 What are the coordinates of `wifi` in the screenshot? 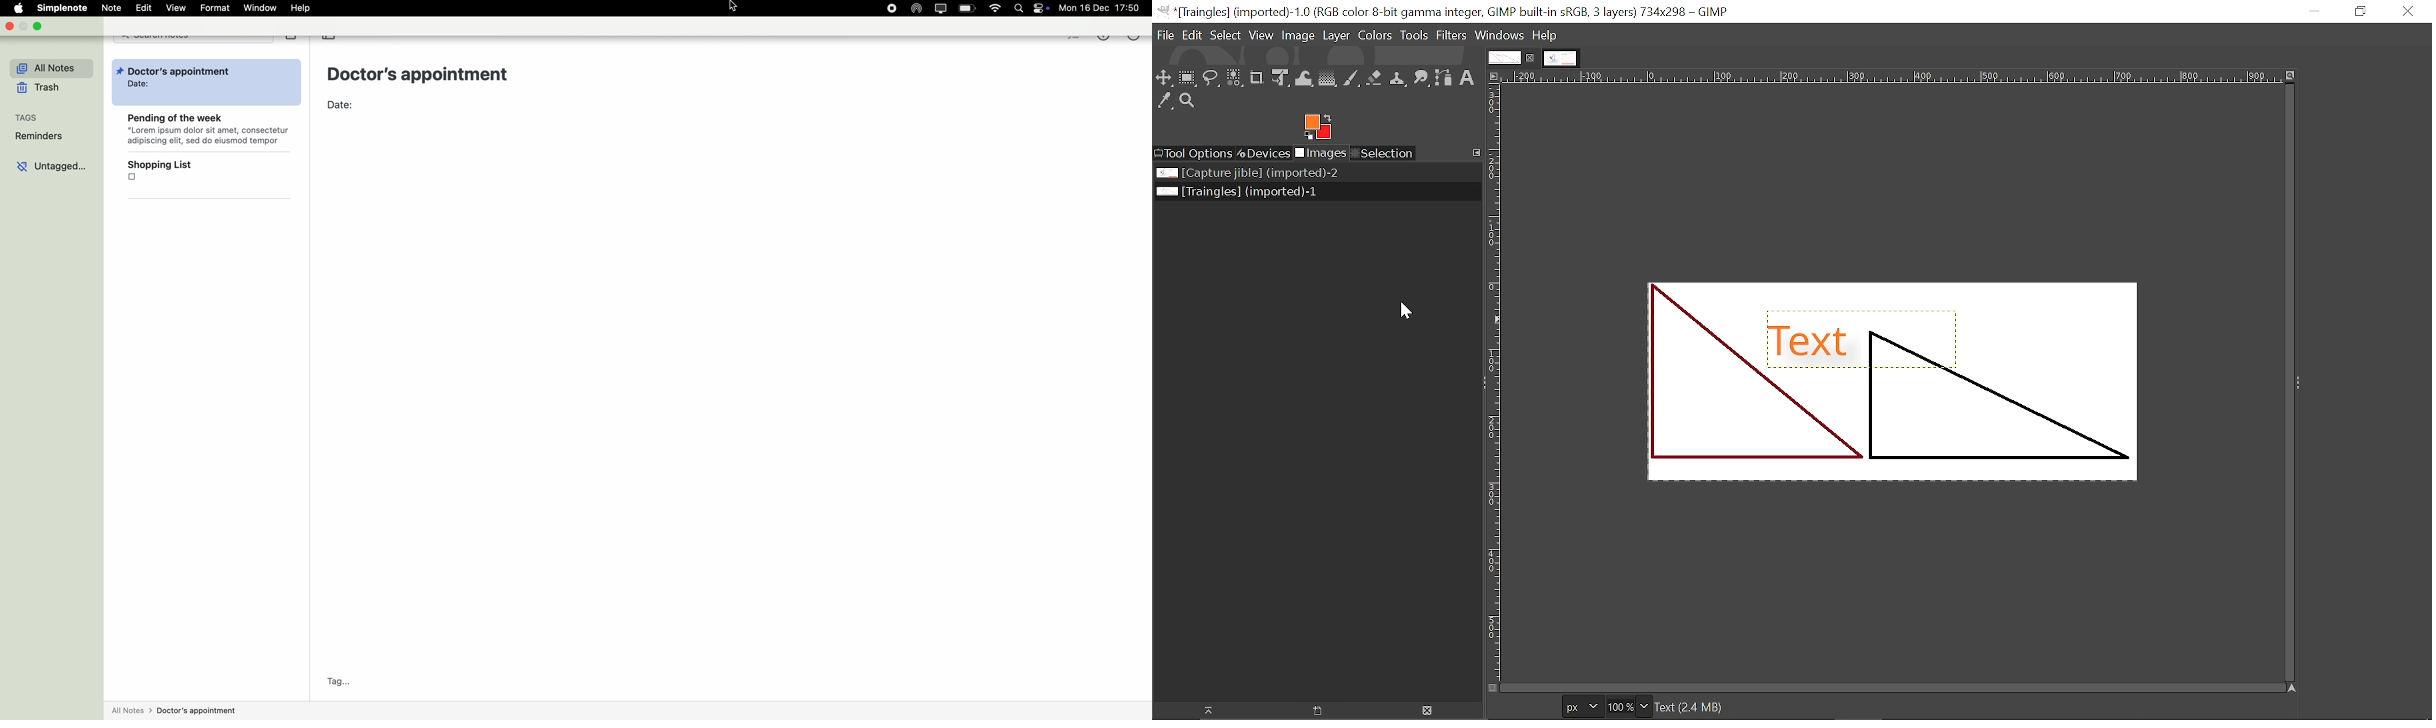 It's located at (994, 9).